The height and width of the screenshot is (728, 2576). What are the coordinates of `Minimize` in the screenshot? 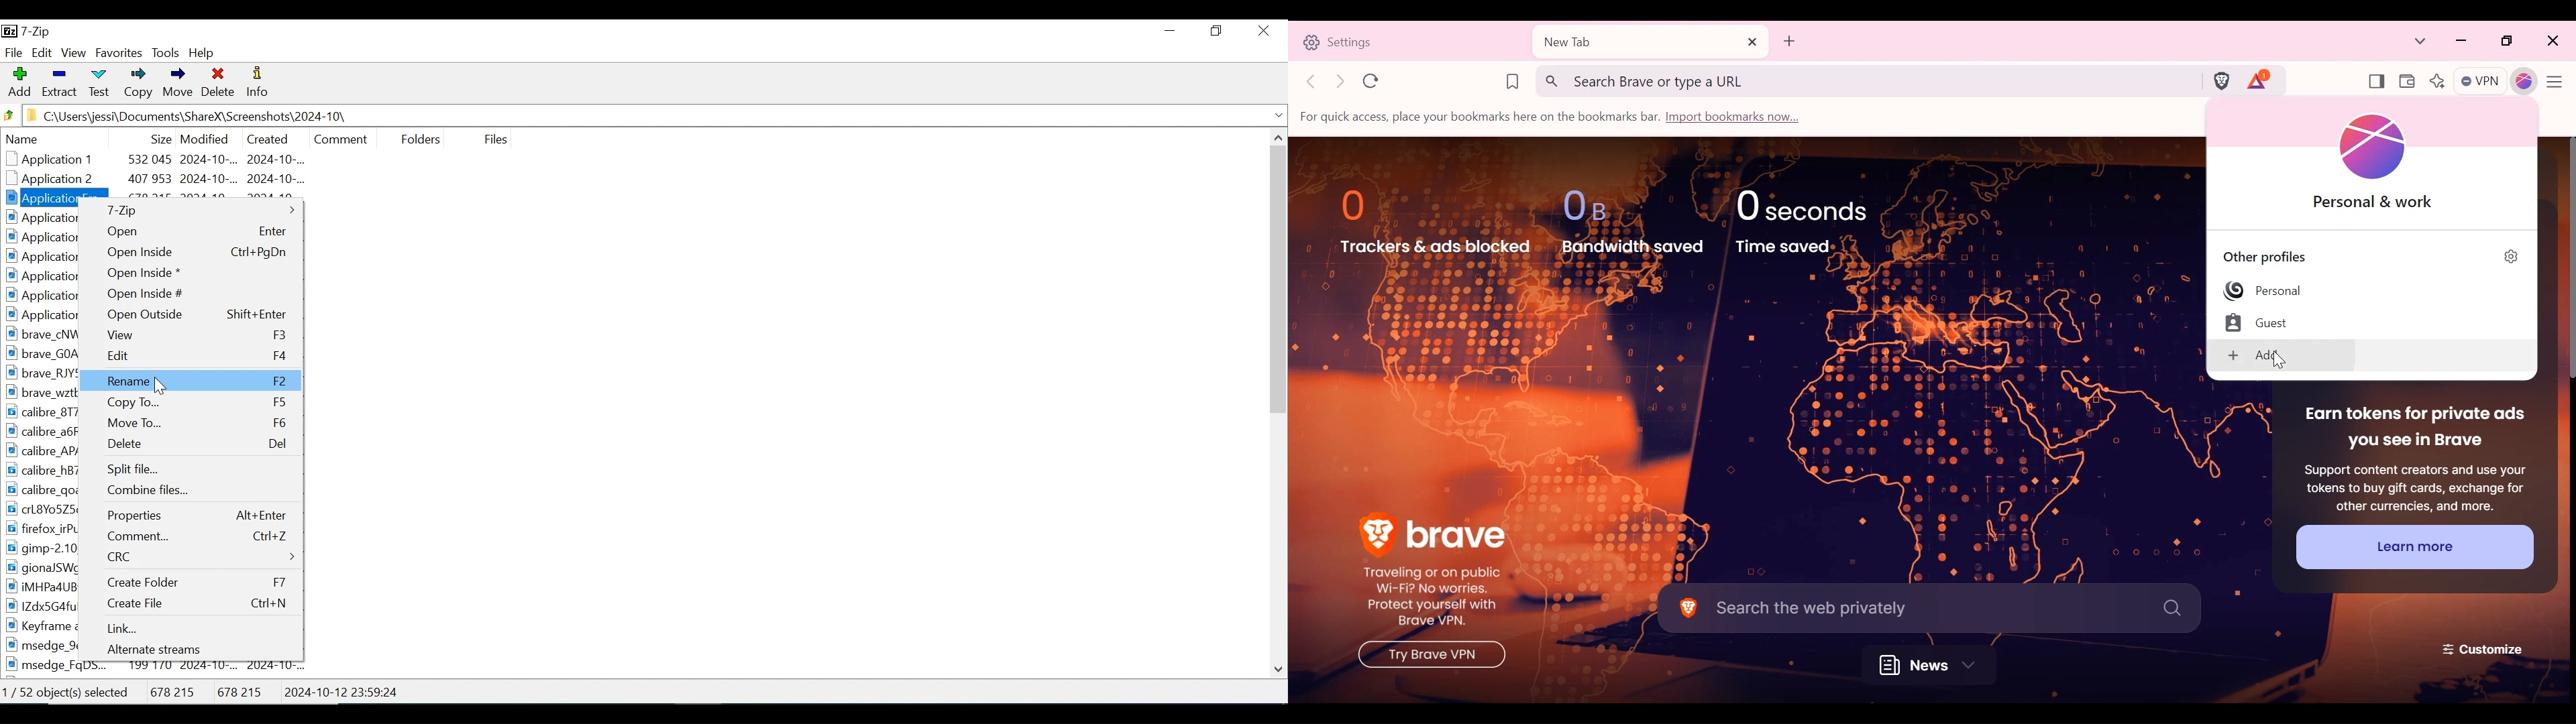 It's located at (1170, 30).